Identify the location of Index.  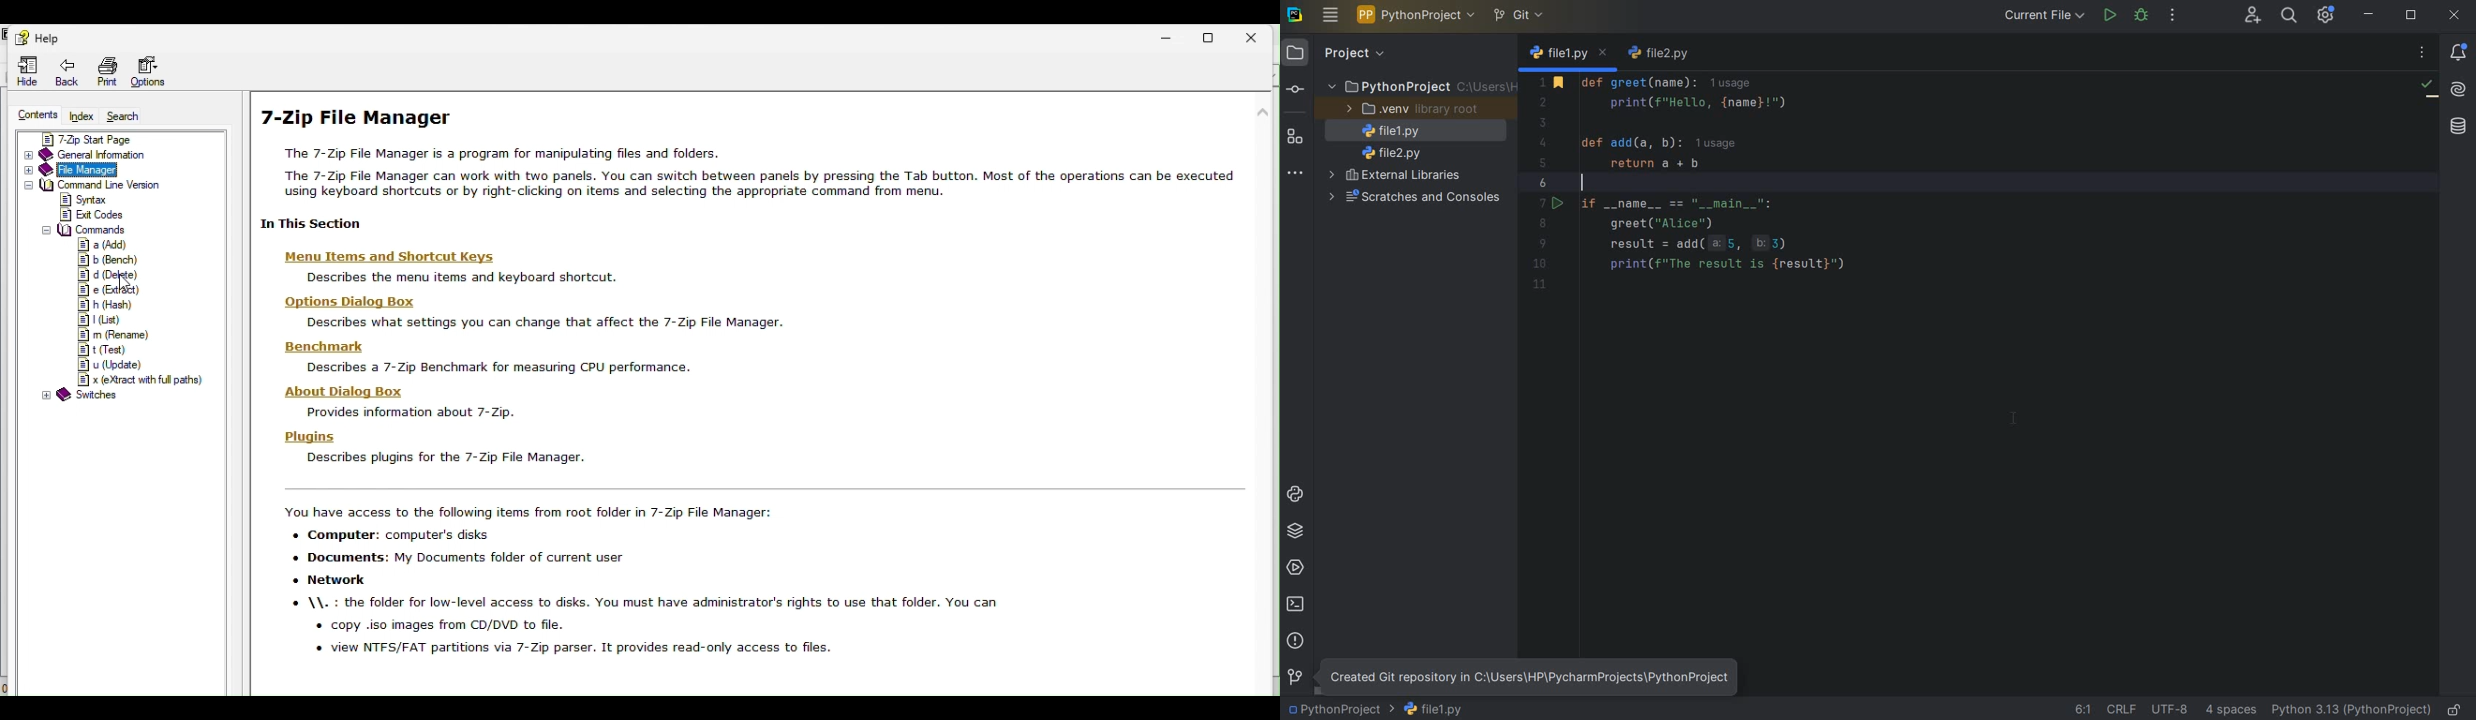
(83, 118).